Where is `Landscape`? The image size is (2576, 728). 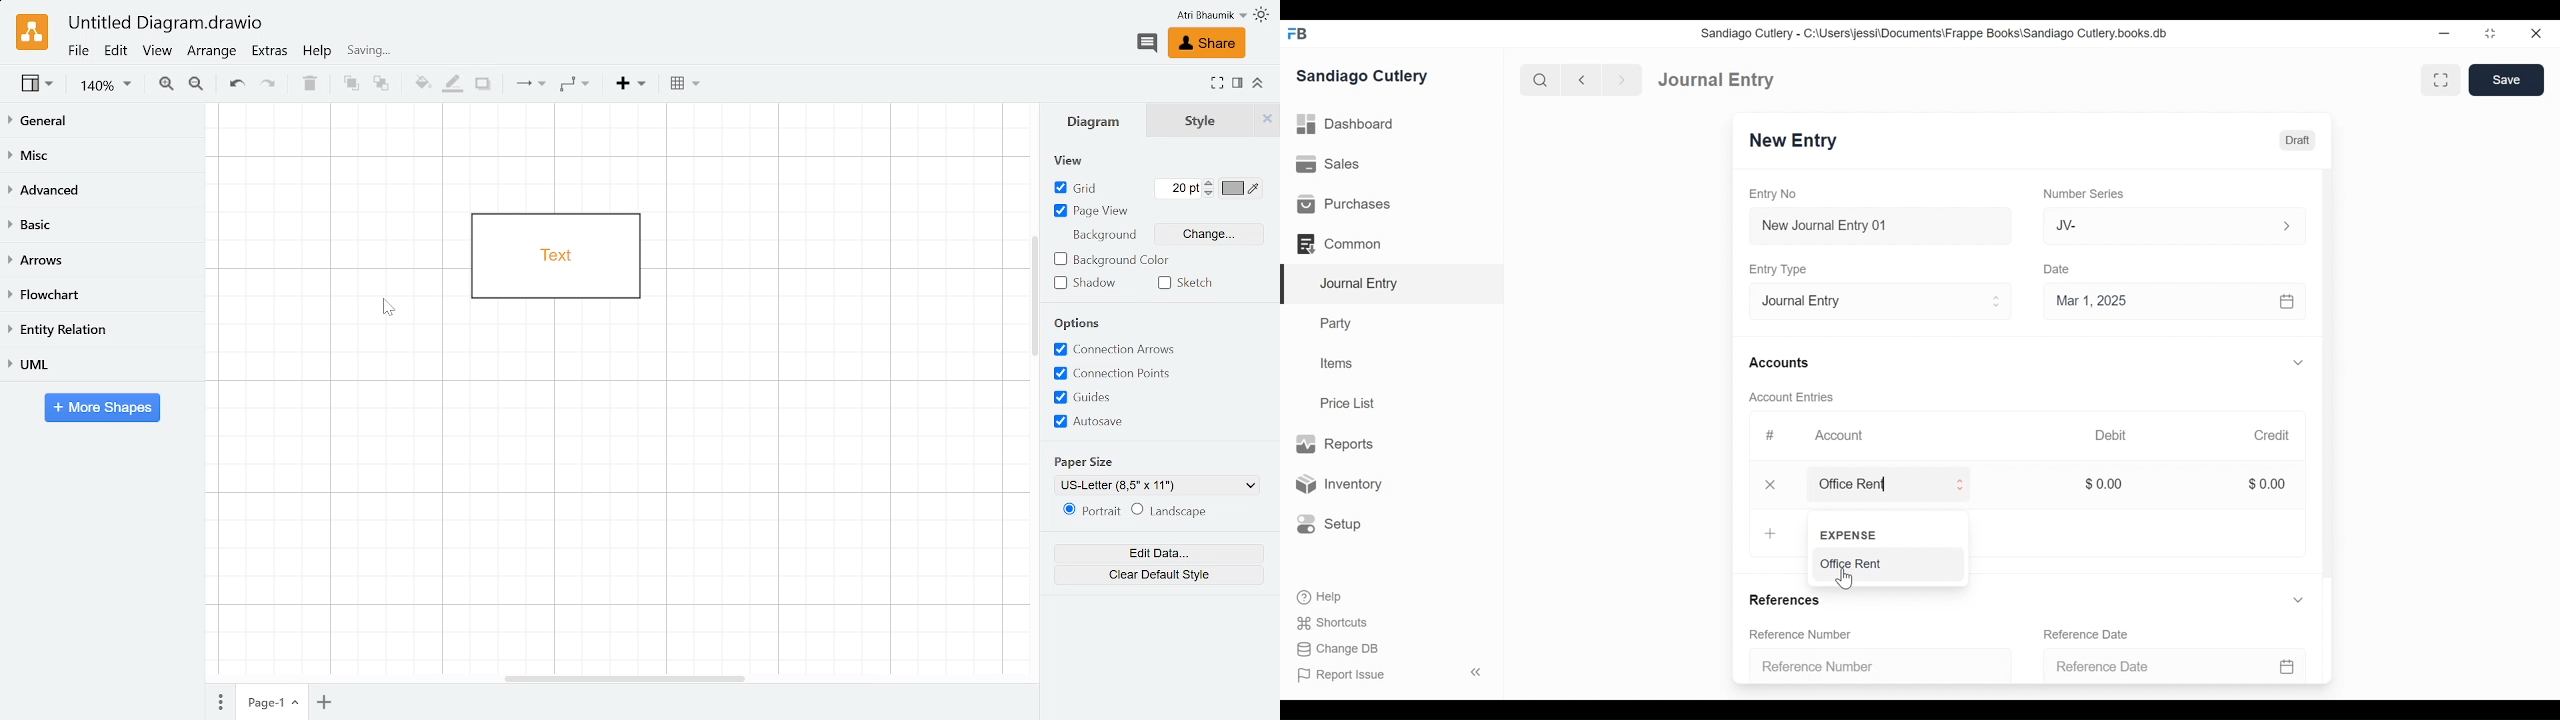
Landscape is located at coordinates (1193, 512).